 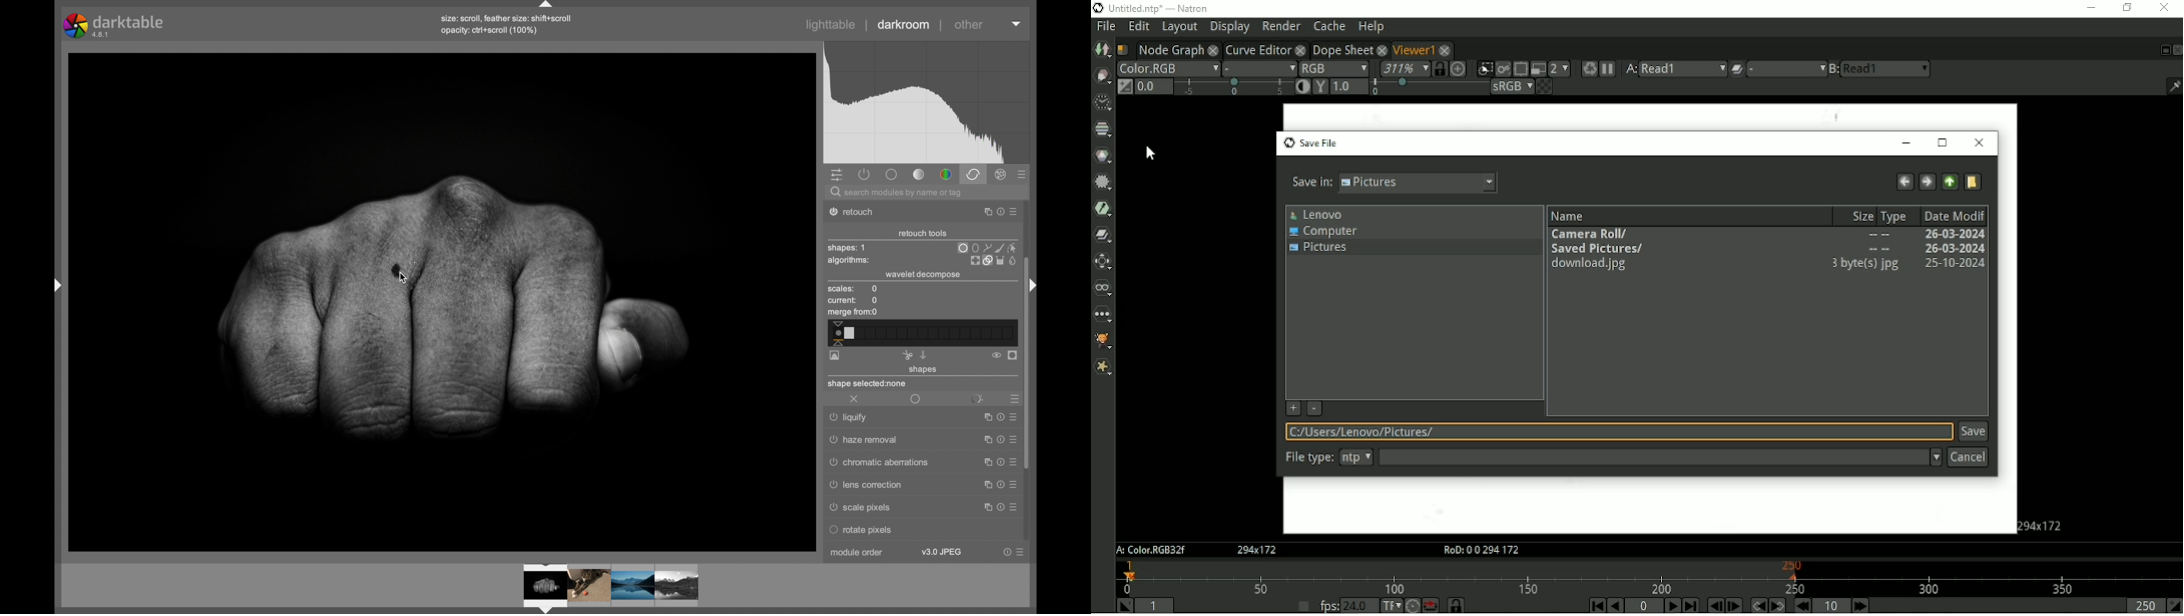 I want to click on retouch options, so click(x=993, y=260).